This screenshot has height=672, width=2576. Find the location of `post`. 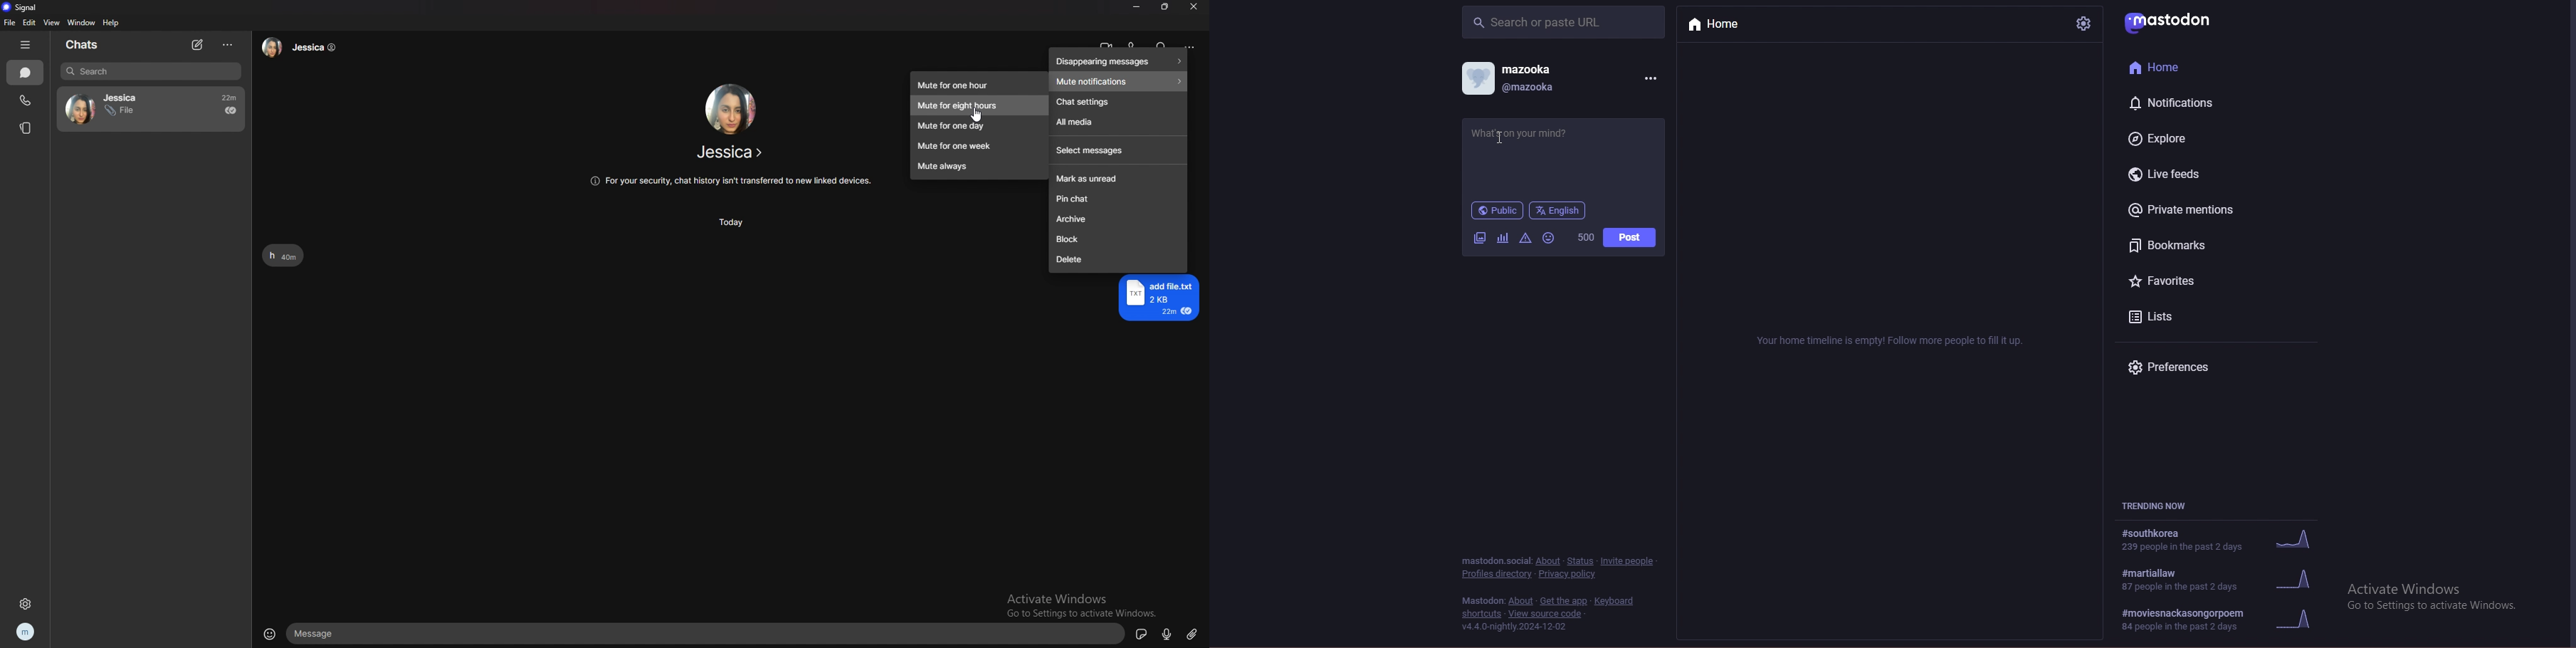

post is located at coordinates (1630, 238).